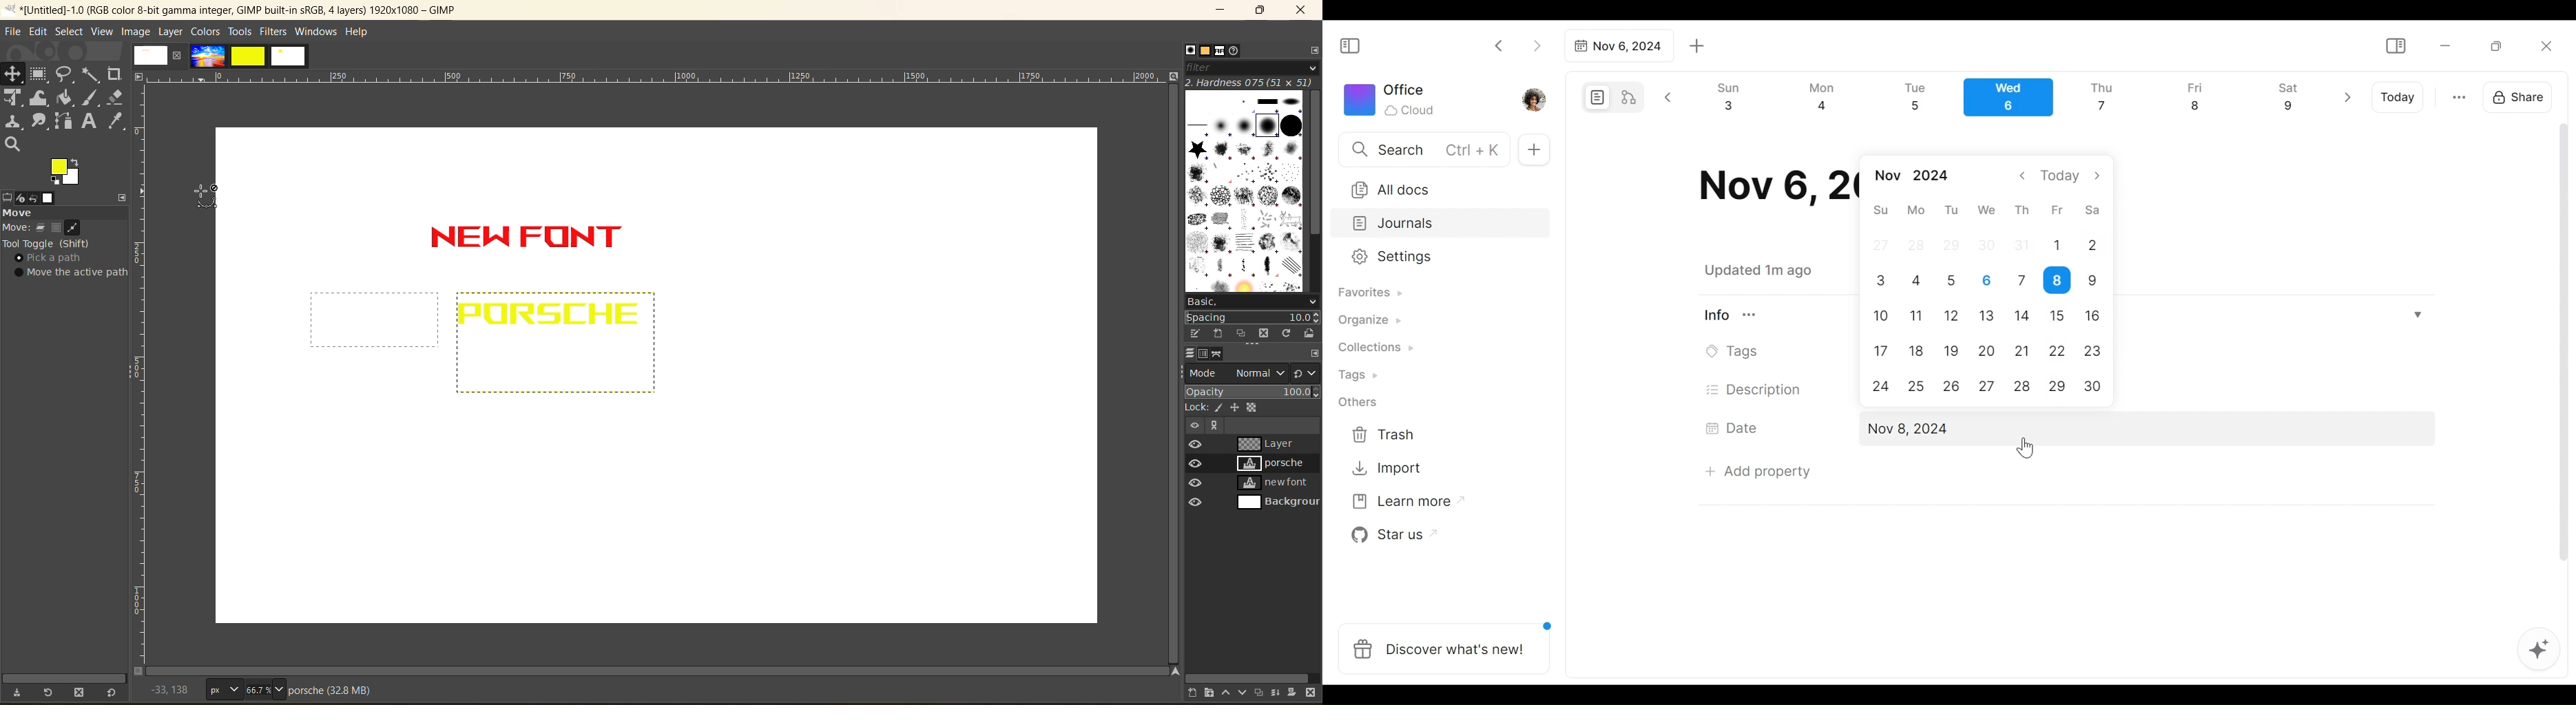  What do you see at coordinates (1205, 355) in the screenshot?
I see `channels` at bounding box center [1205, 355].